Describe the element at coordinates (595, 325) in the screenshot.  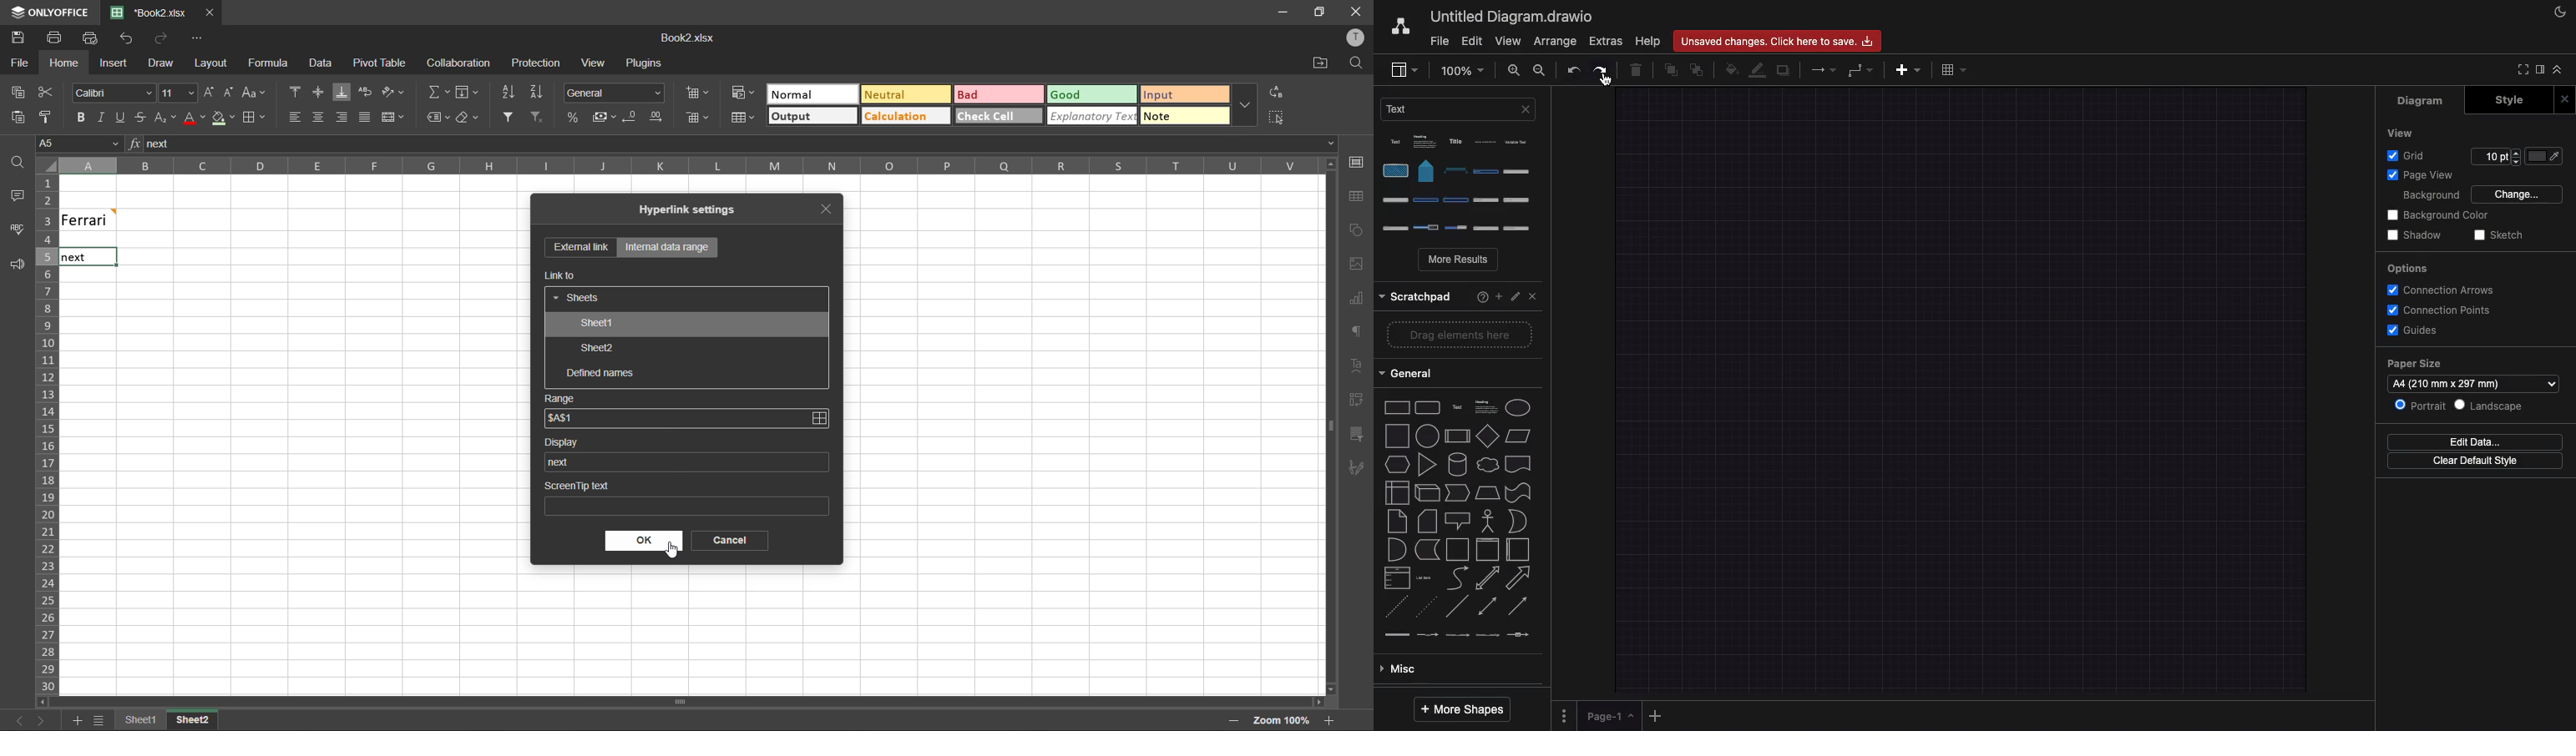
I see `sheet1` at that location.